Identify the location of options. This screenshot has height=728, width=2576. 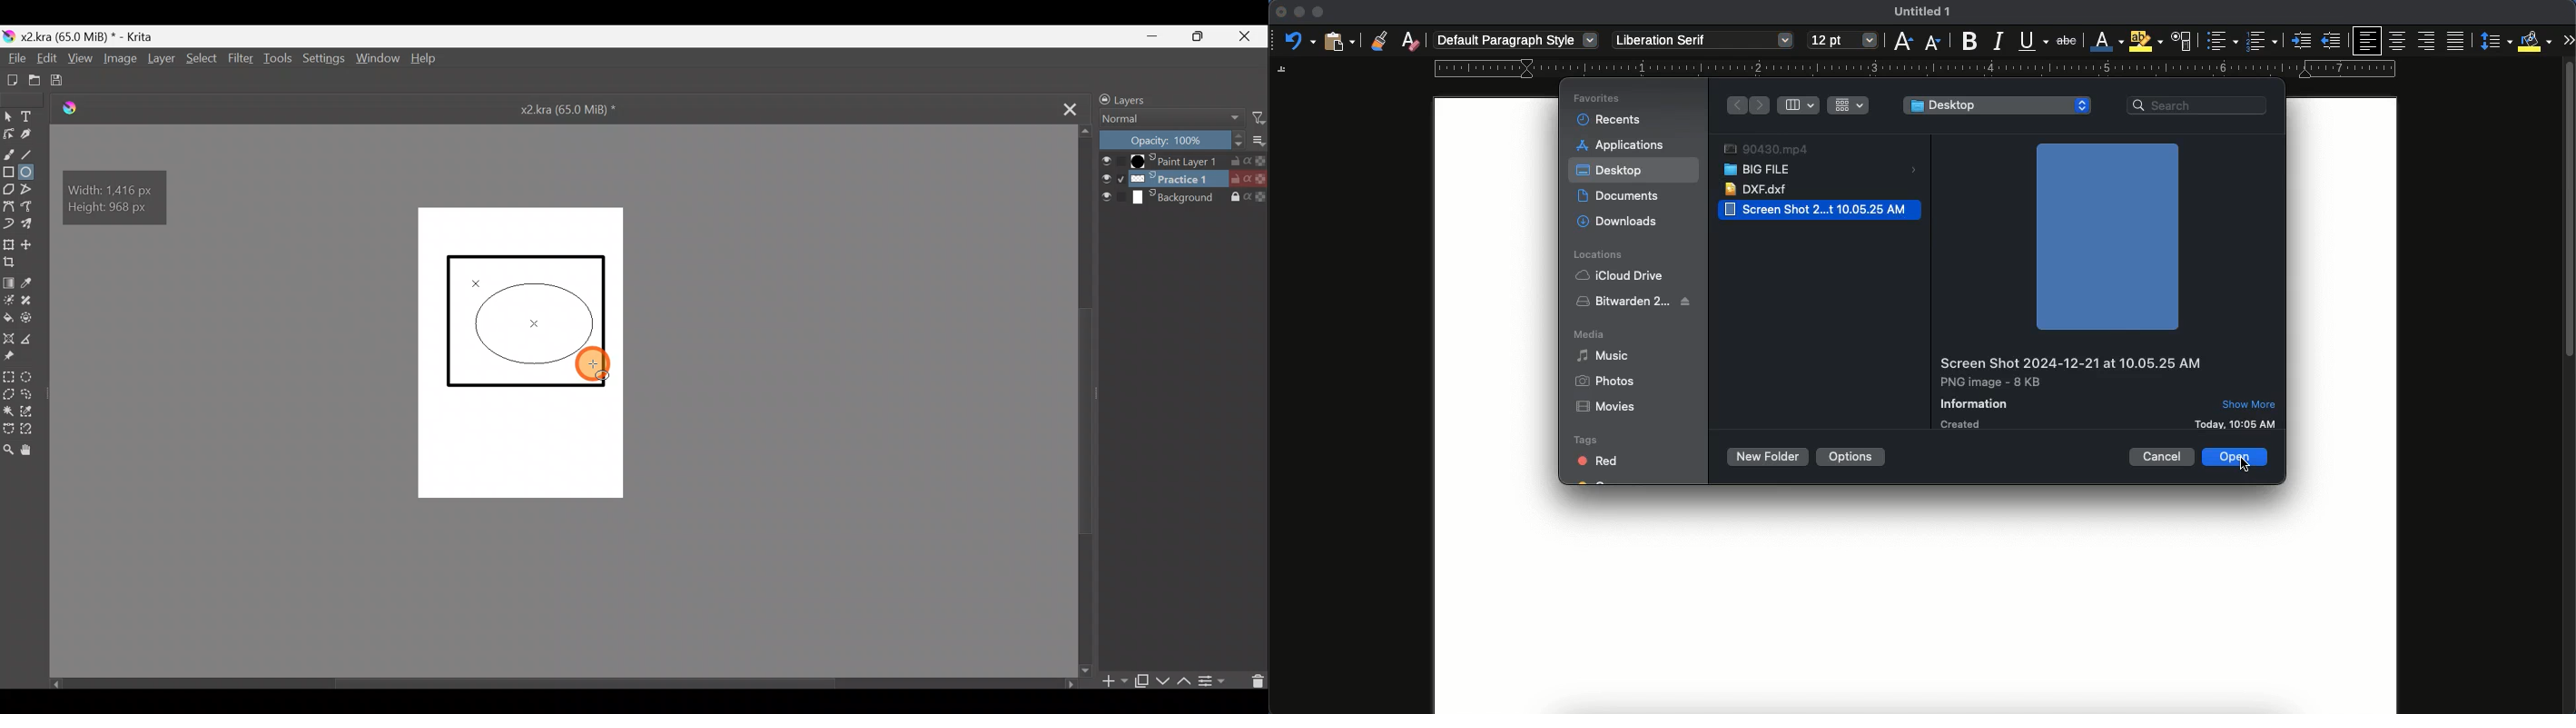
(1854, 455).